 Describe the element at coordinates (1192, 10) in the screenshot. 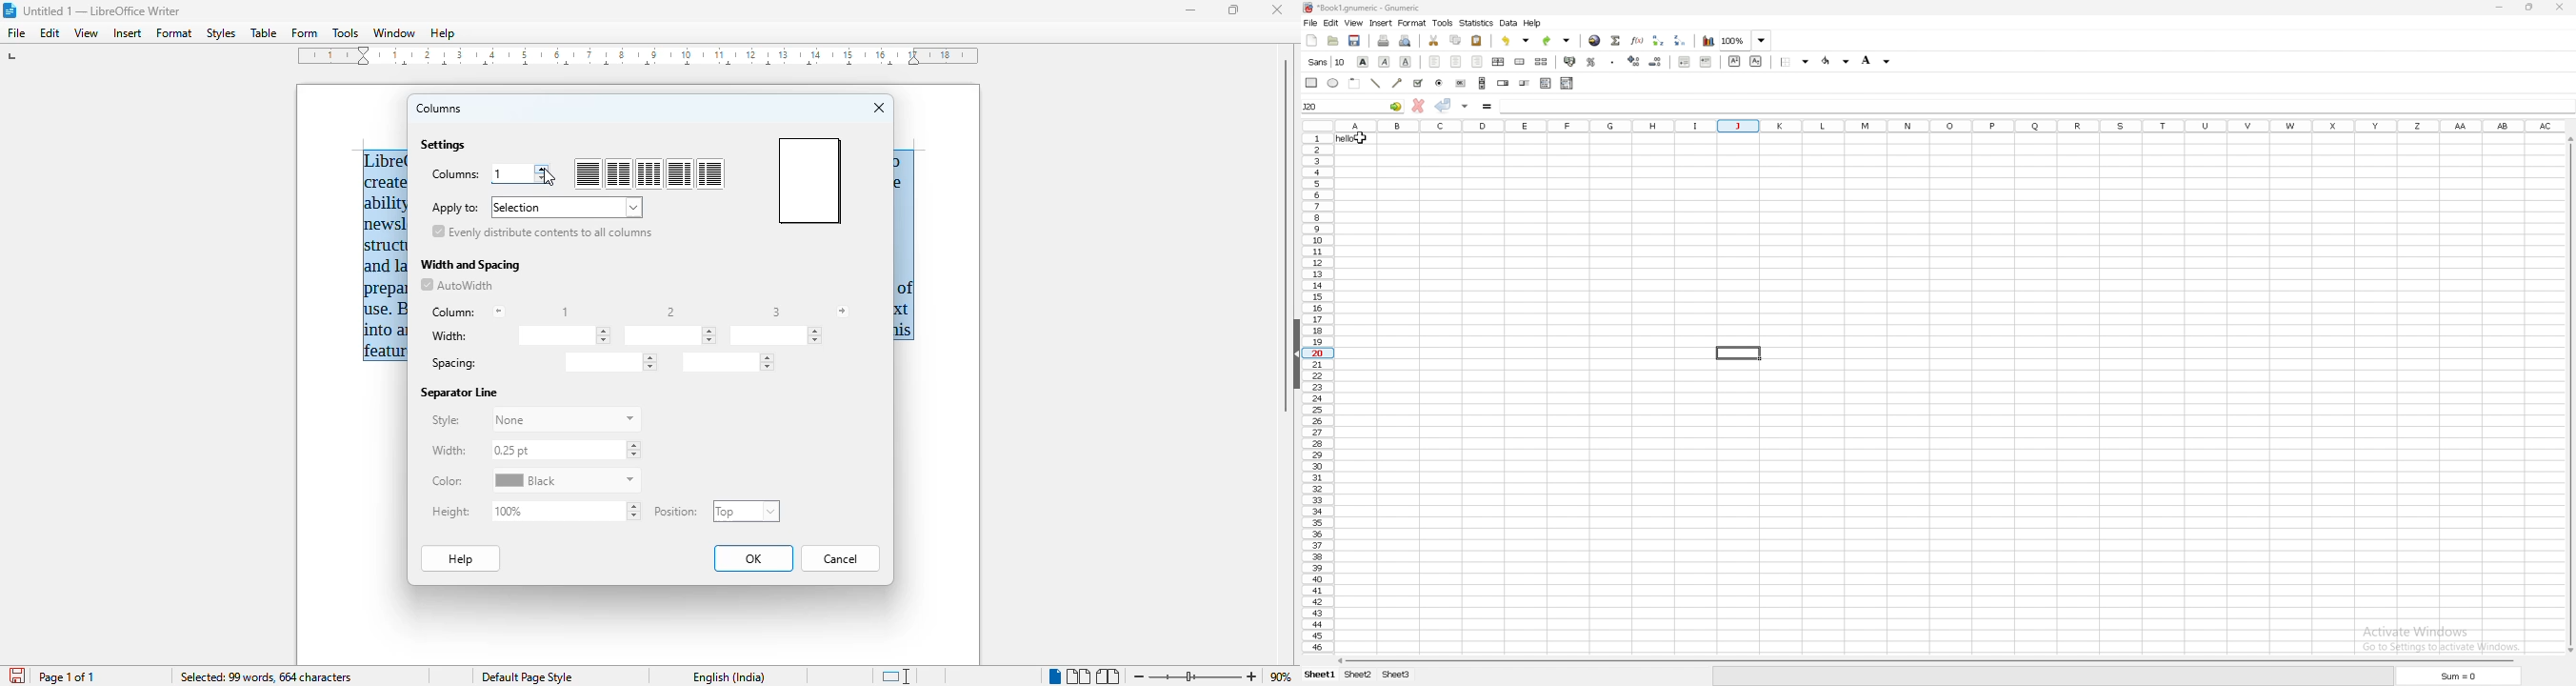

I see `minimize` at that location.